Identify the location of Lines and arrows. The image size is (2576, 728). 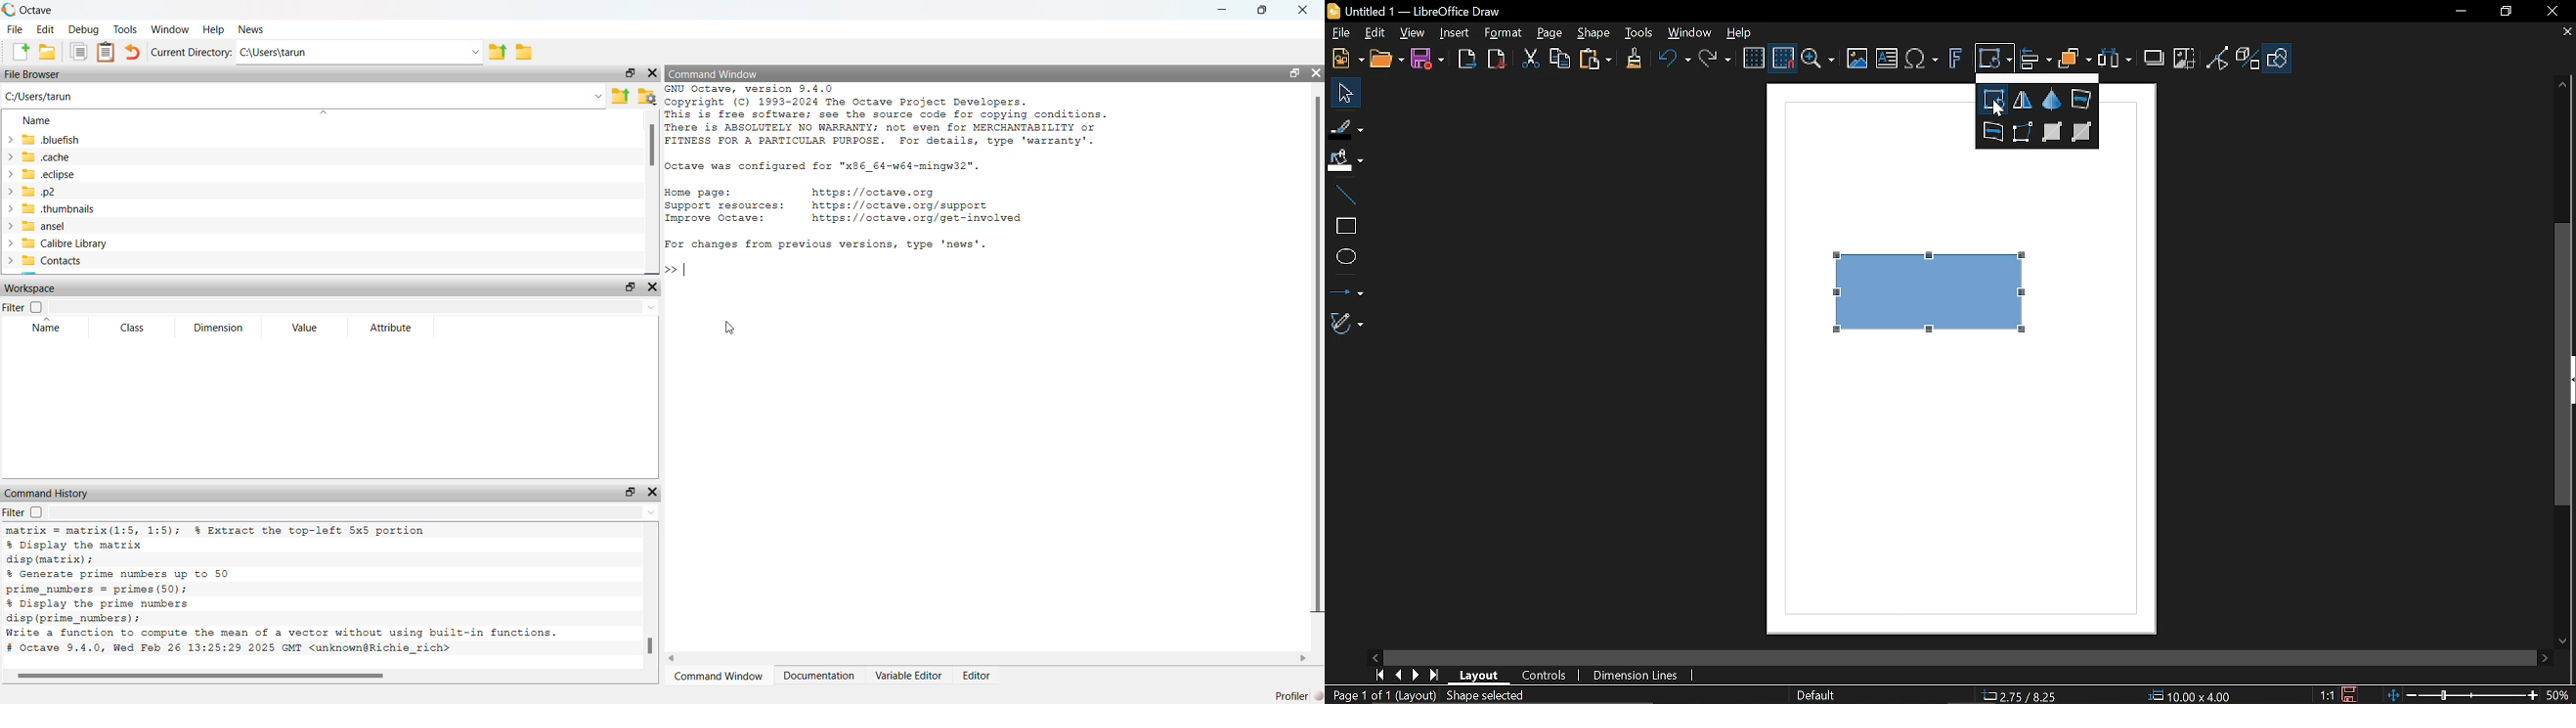
(1345, 289).